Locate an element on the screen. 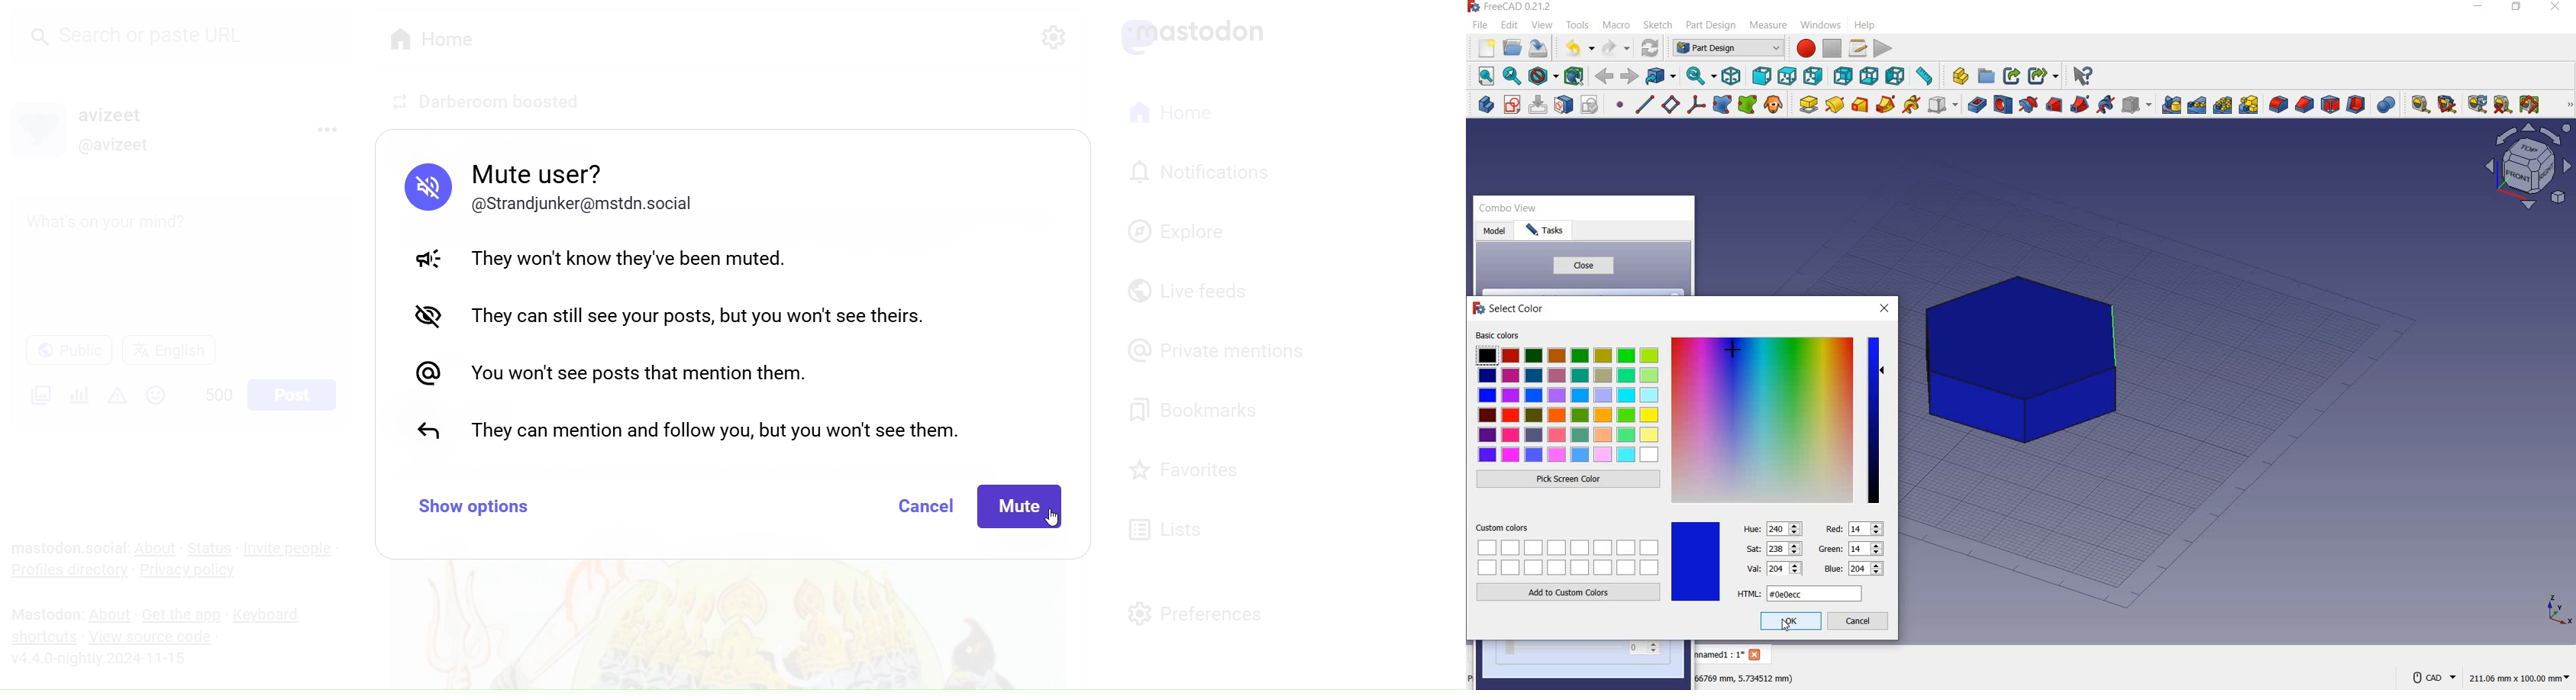 The width and height of the screenshot is (2576, 700). Create Multi Transform is located at coordinates (2249, 105).